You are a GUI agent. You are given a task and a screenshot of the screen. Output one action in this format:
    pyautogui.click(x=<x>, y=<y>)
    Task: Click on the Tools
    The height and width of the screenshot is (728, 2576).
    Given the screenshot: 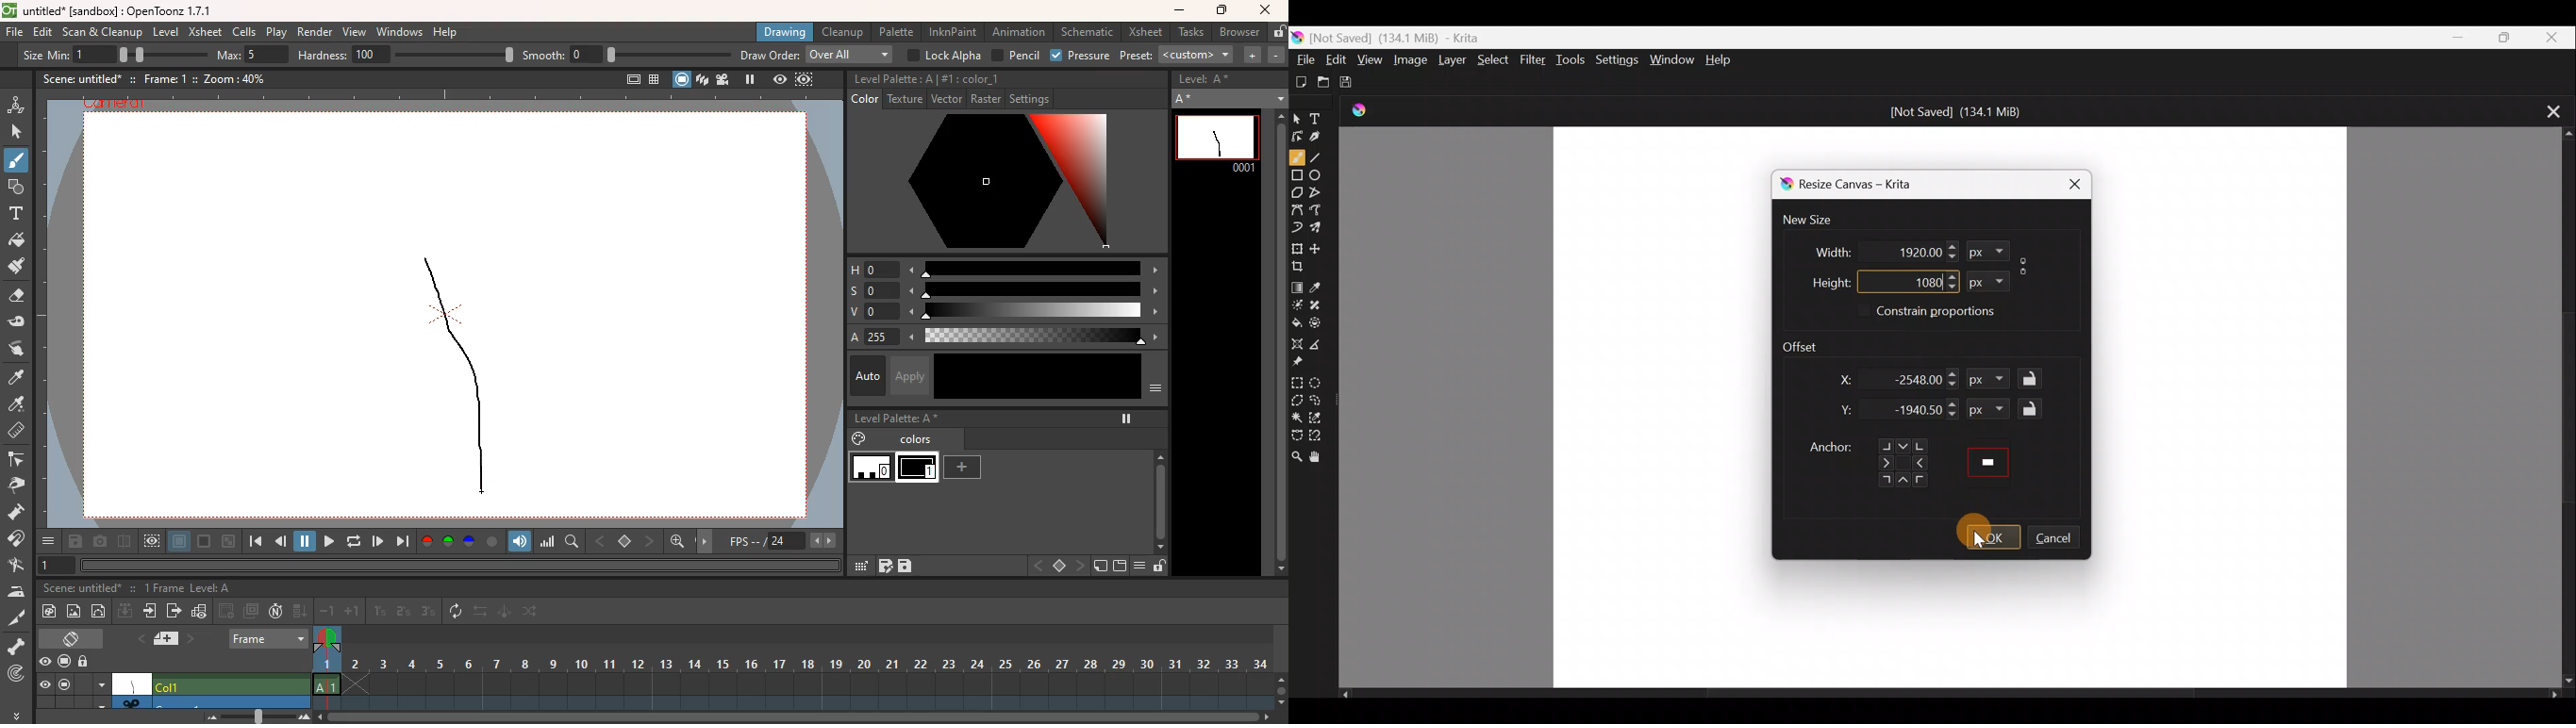 What is the action you would take?
    pyautogui.click(x=1573, y=60)
    